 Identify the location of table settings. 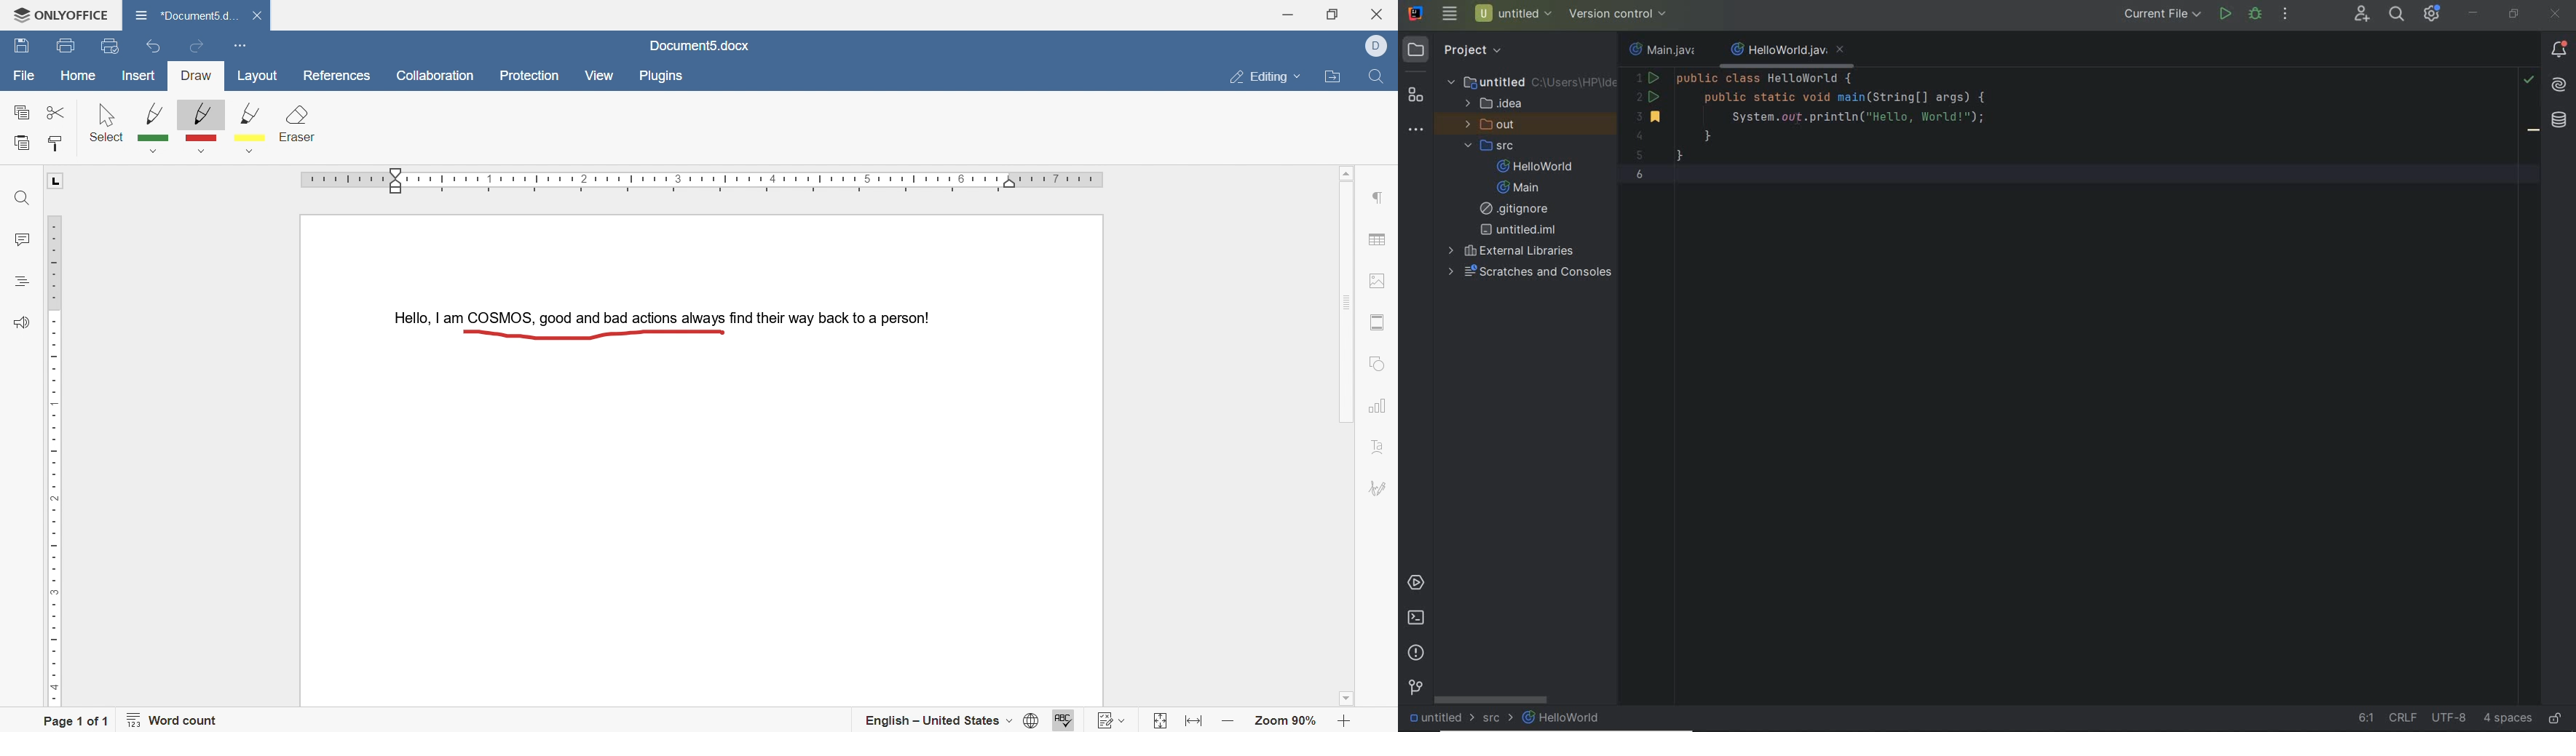
(1379, 242).